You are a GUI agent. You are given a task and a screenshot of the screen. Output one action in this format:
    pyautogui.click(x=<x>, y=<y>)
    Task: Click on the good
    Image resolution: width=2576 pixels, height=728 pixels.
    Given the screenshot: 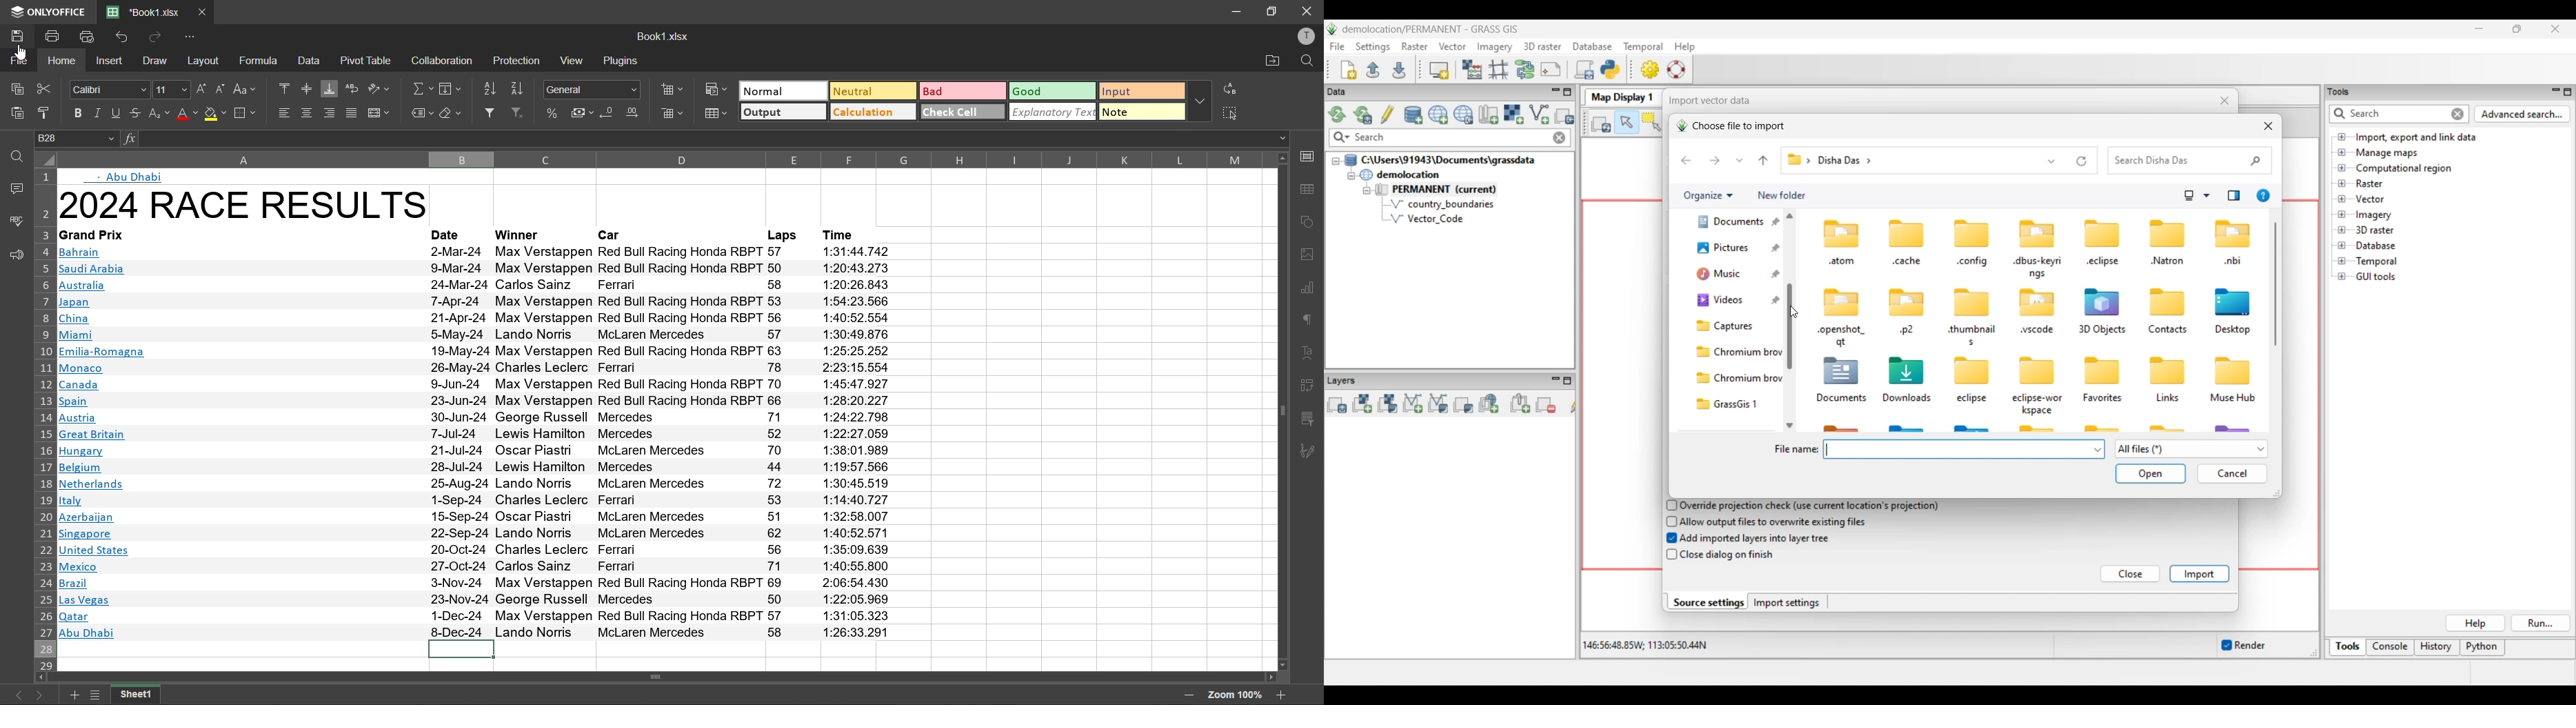 What is the action you would take?
    pyautogui.click(x=1054, y=91)
    